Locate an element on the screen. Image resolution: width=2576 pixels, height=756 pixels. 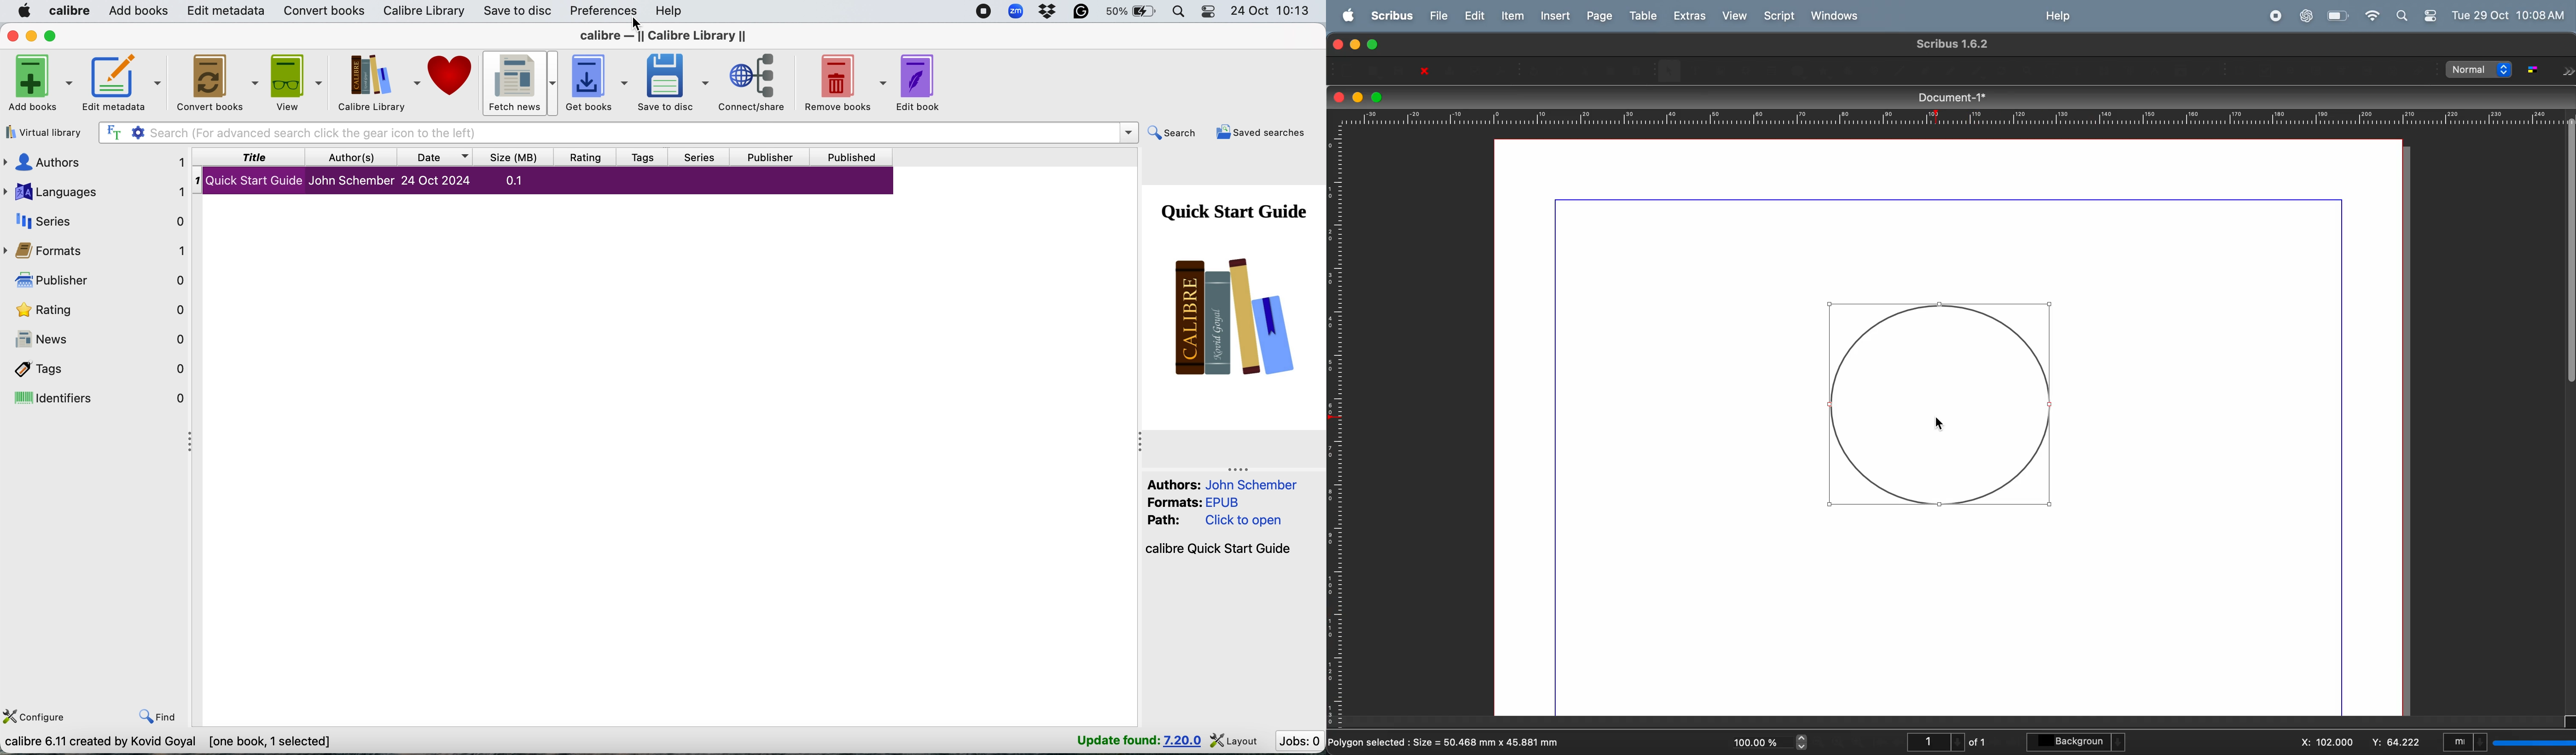
full text is located at coordinates (112, 133).